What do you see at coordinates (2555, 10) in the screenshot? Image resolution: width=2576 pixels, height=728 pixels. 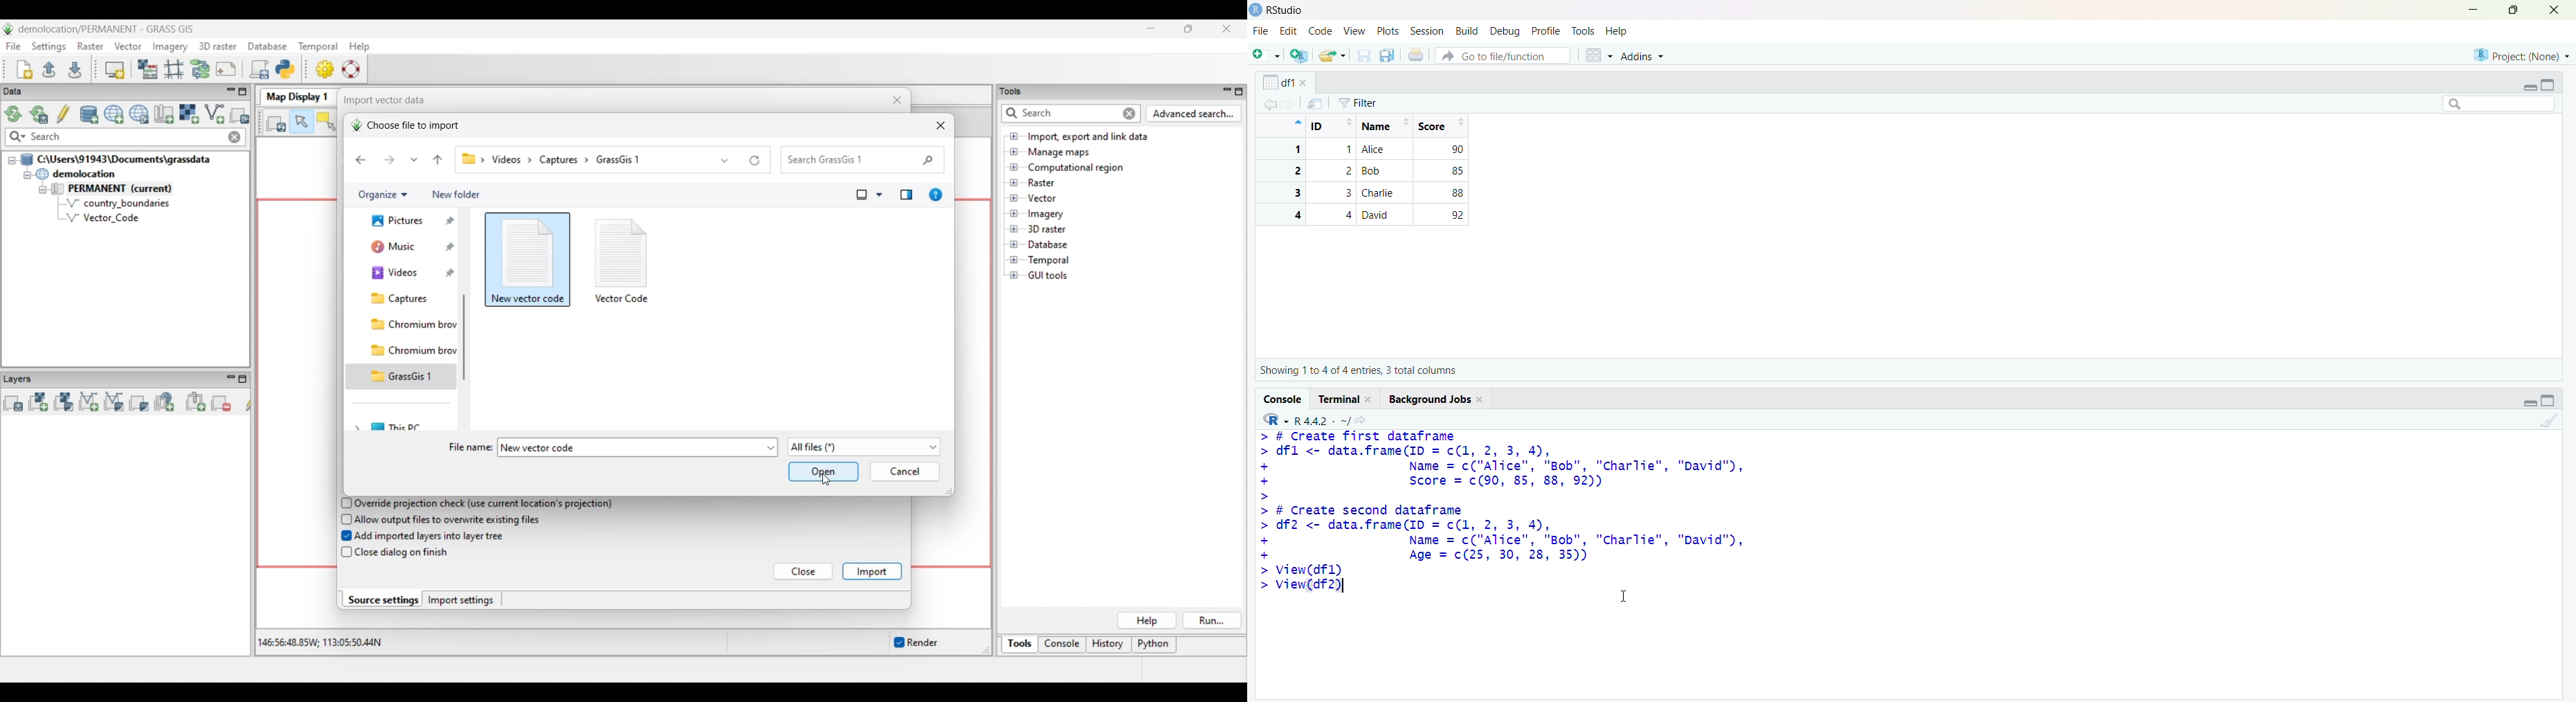 I see `close` at bounding box center [2555, 10].